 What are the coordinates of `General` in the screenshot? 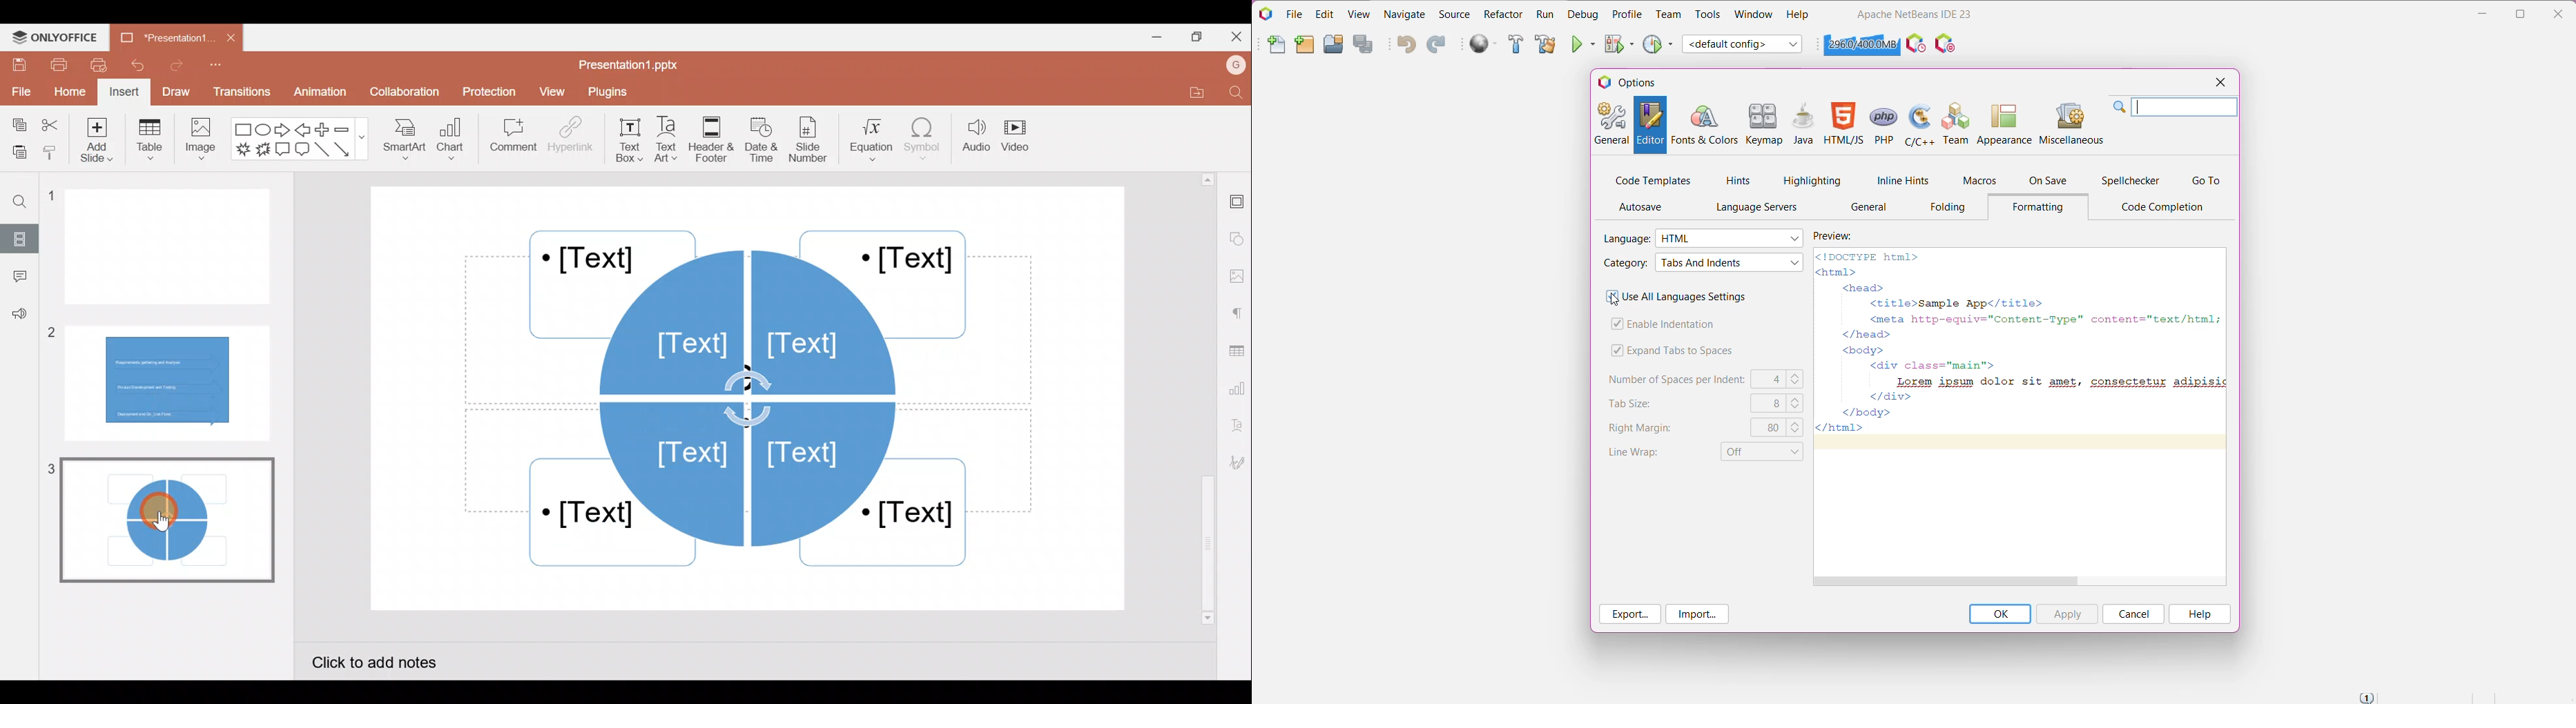 It's located at (1610, 125).